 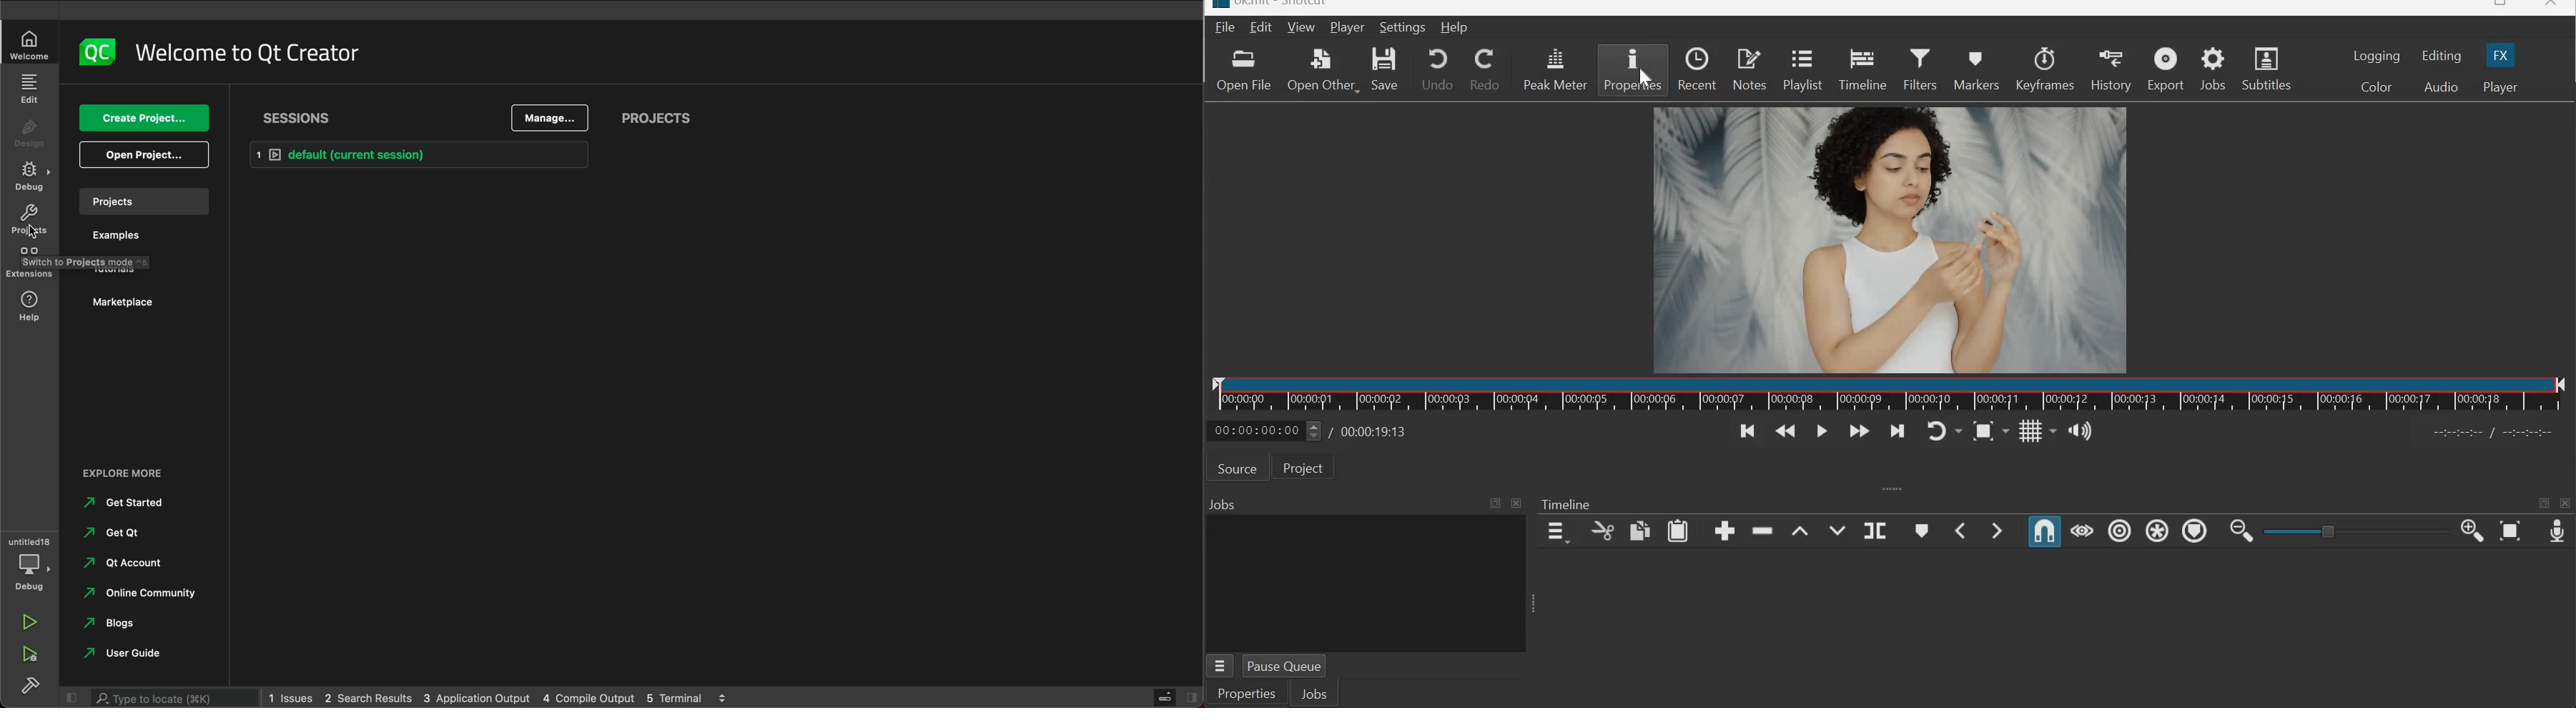 What do you see at coordinates (2472, 532) in the screenshot?
I see `Zoom Timeline in` at bounding box center [2472, 532].